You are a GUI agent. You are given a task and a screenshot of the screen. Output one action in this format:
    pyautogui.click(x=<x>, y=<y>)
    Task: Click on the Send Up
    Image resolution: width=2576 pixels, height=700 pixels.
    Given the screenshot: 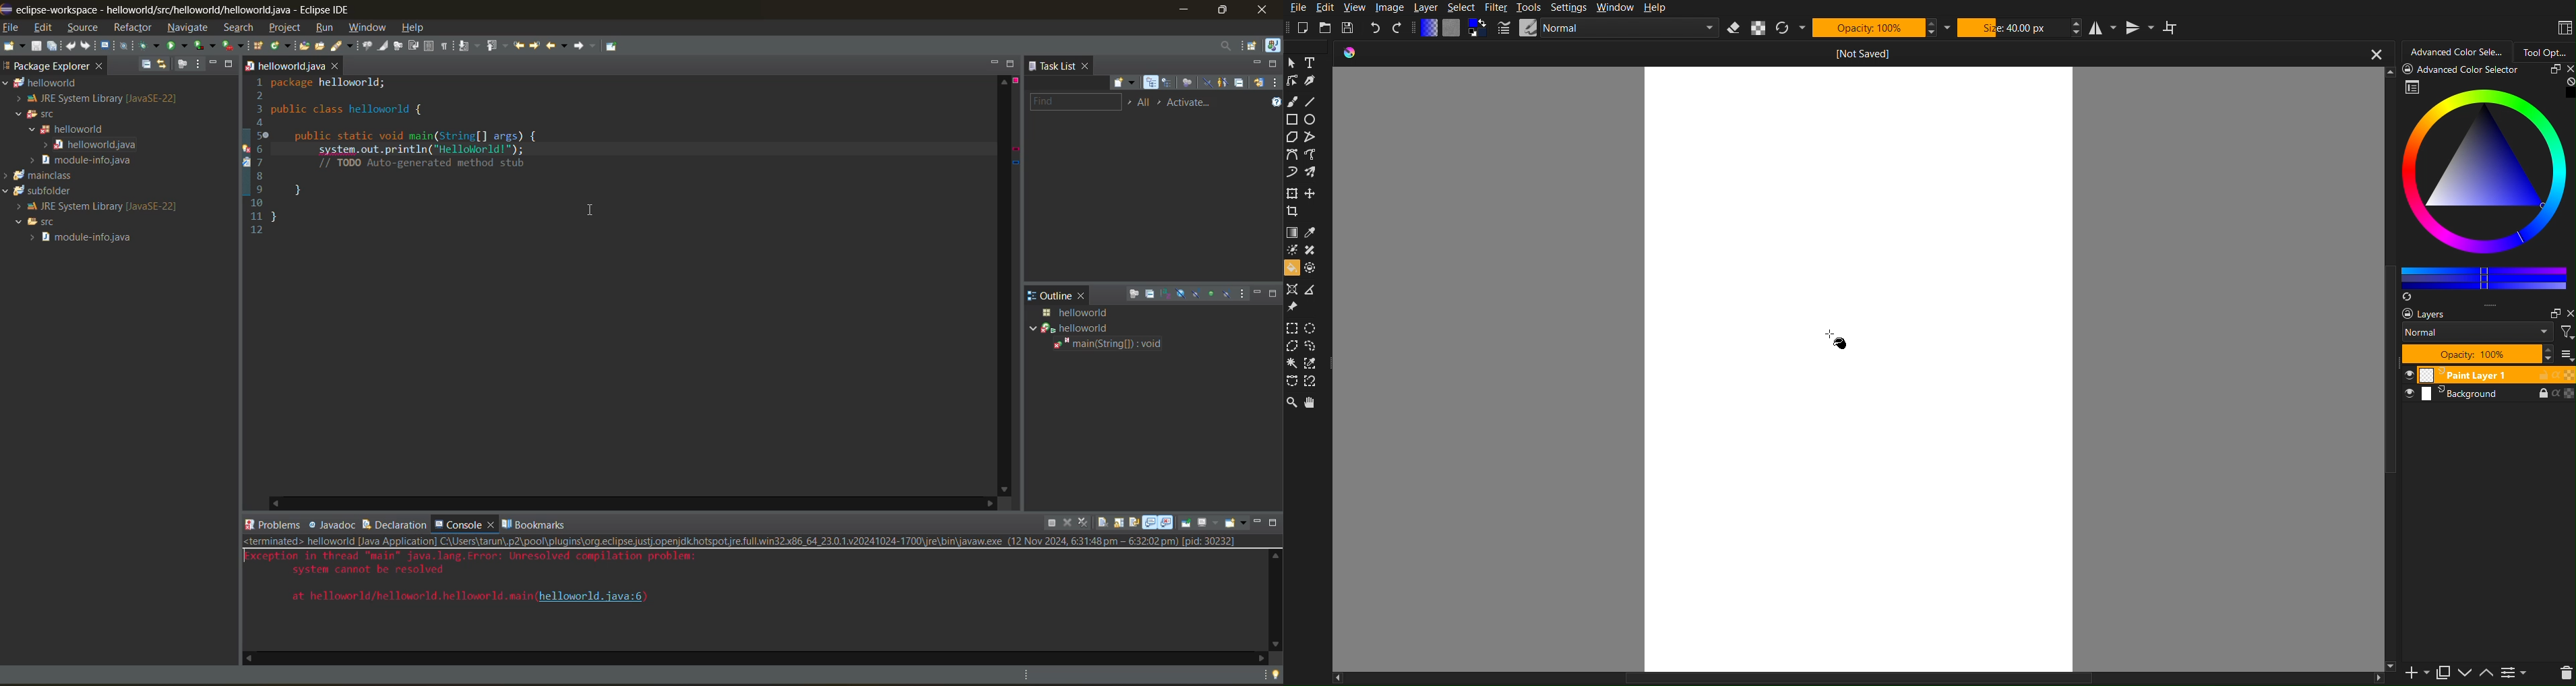 What is the action you would take?
    pyautogui.click(x=2485, y=671)
    